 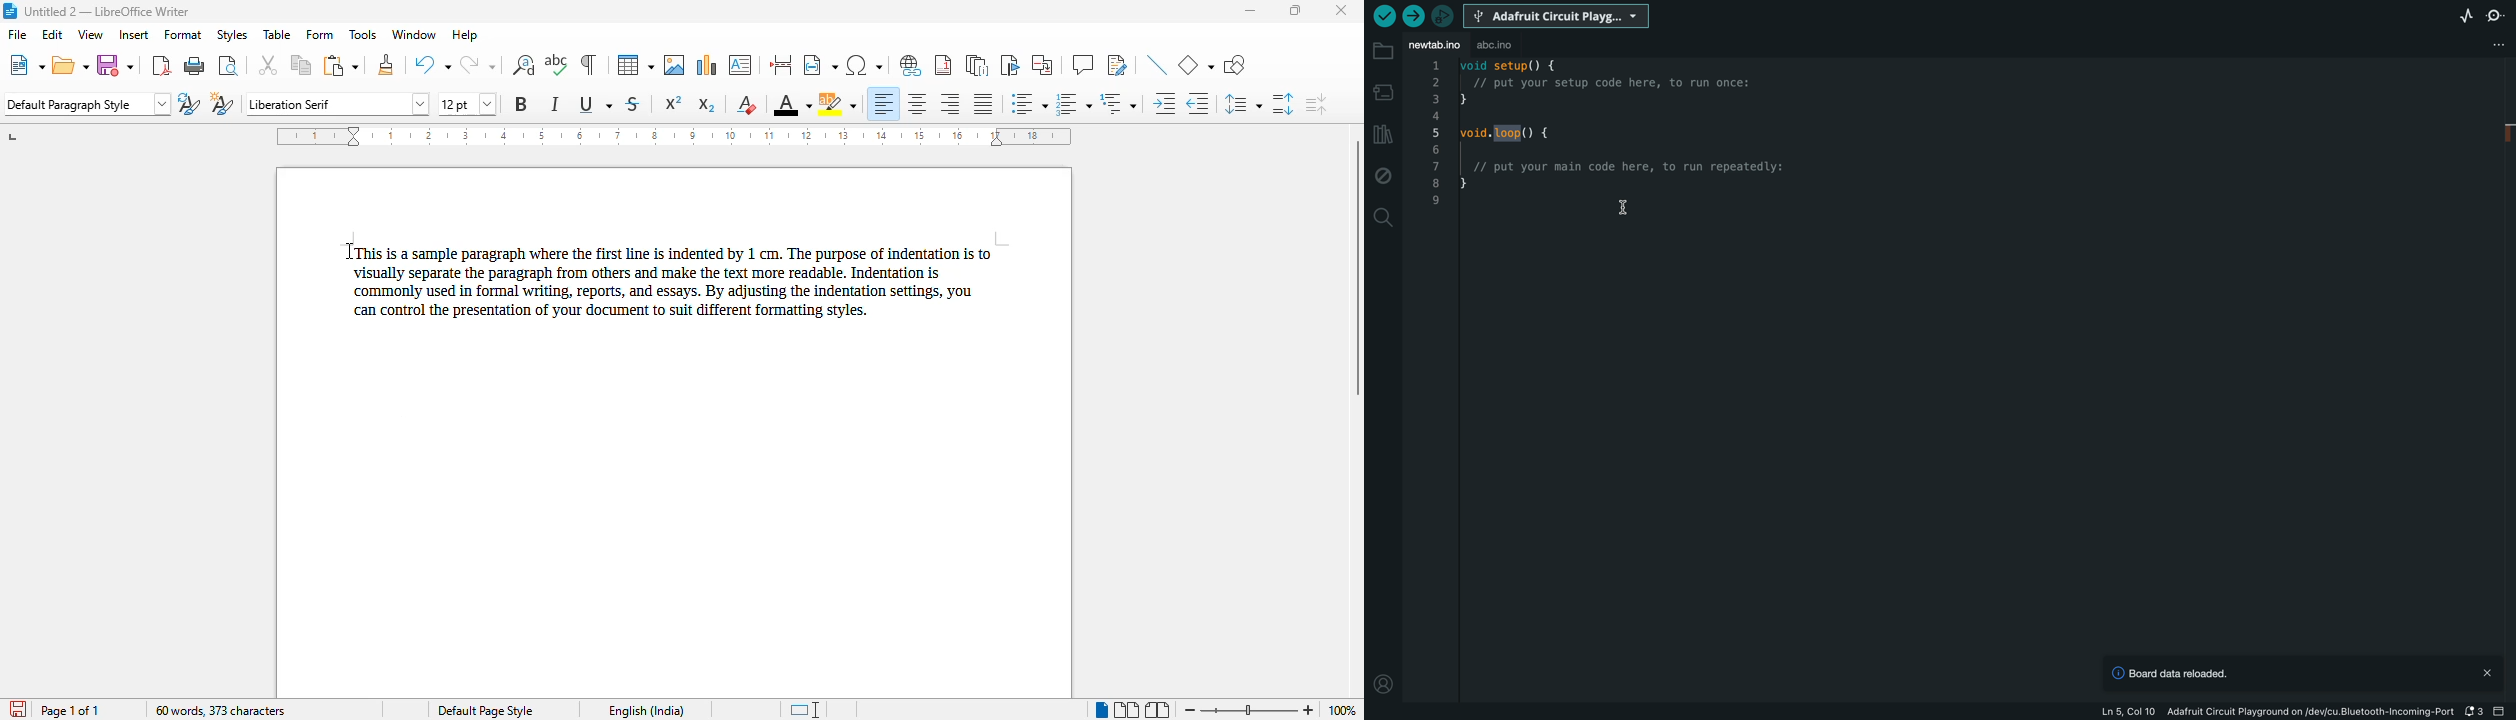 I want to click on page style, so click(x=486, y=710).